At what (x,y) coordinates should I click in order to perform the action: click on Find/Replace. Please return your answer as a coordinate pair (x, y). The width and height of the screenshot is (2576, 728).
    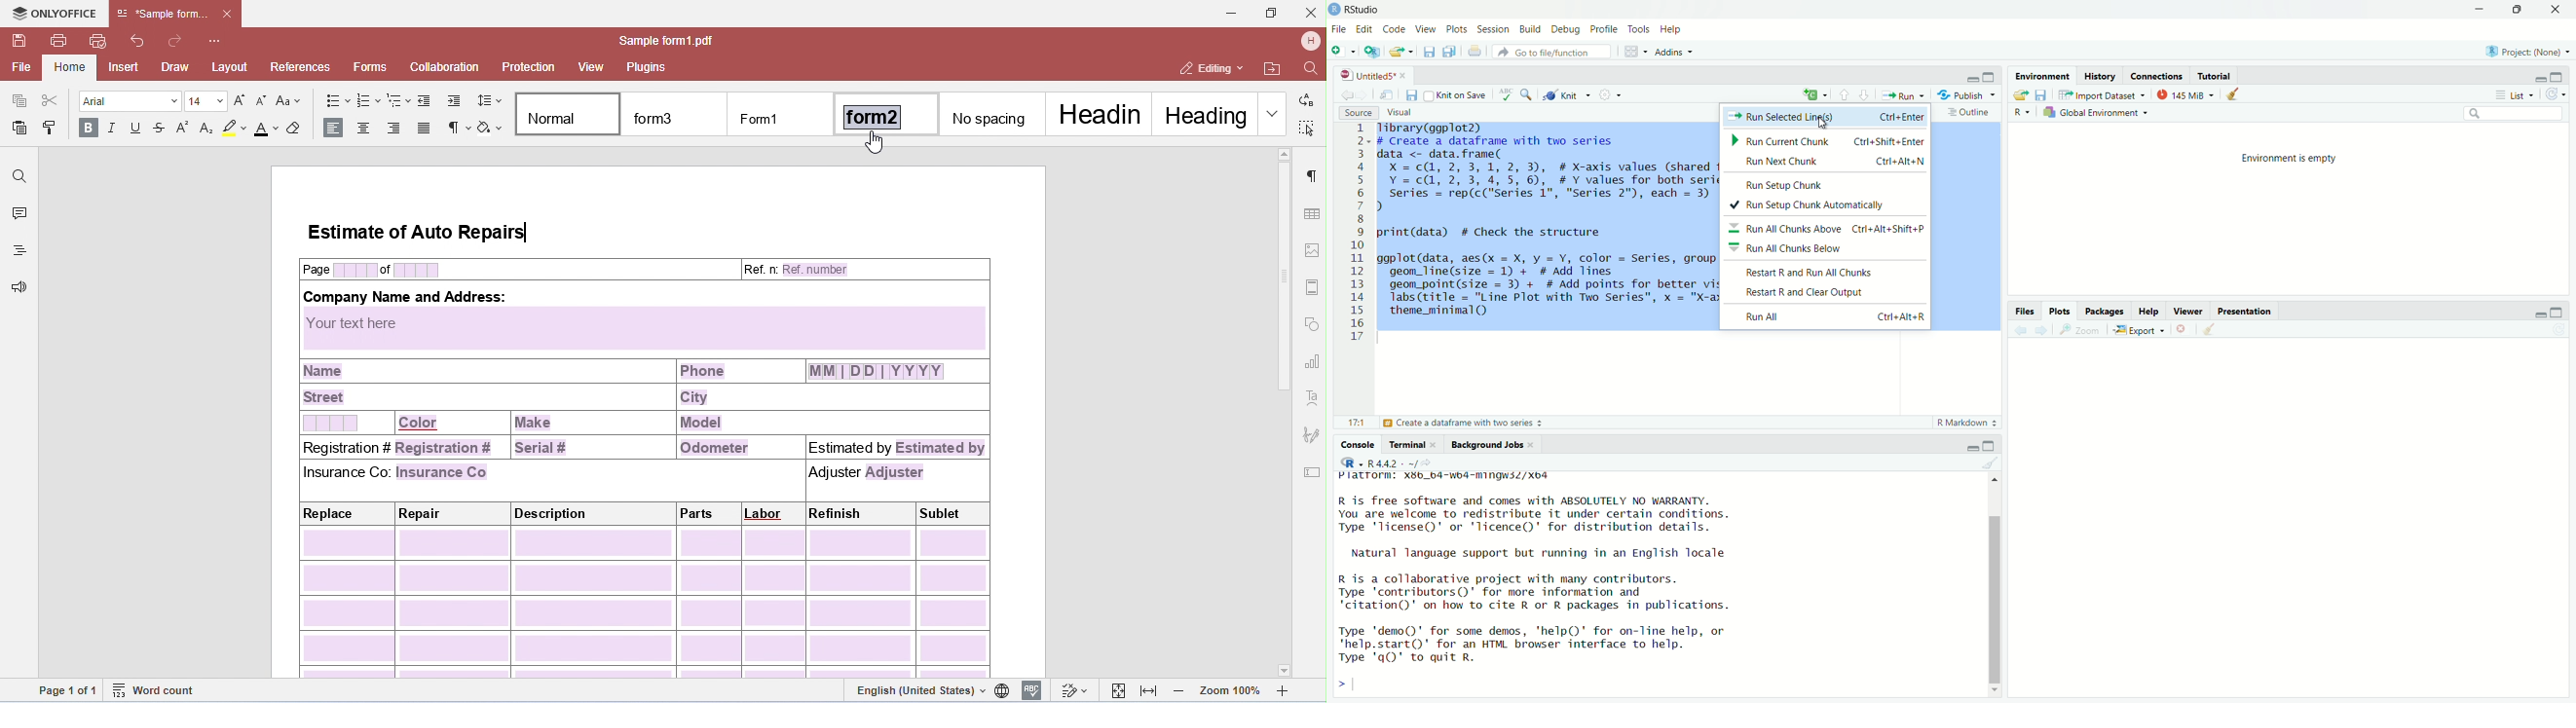
    Looking at the image, I should click on (1526, 96).